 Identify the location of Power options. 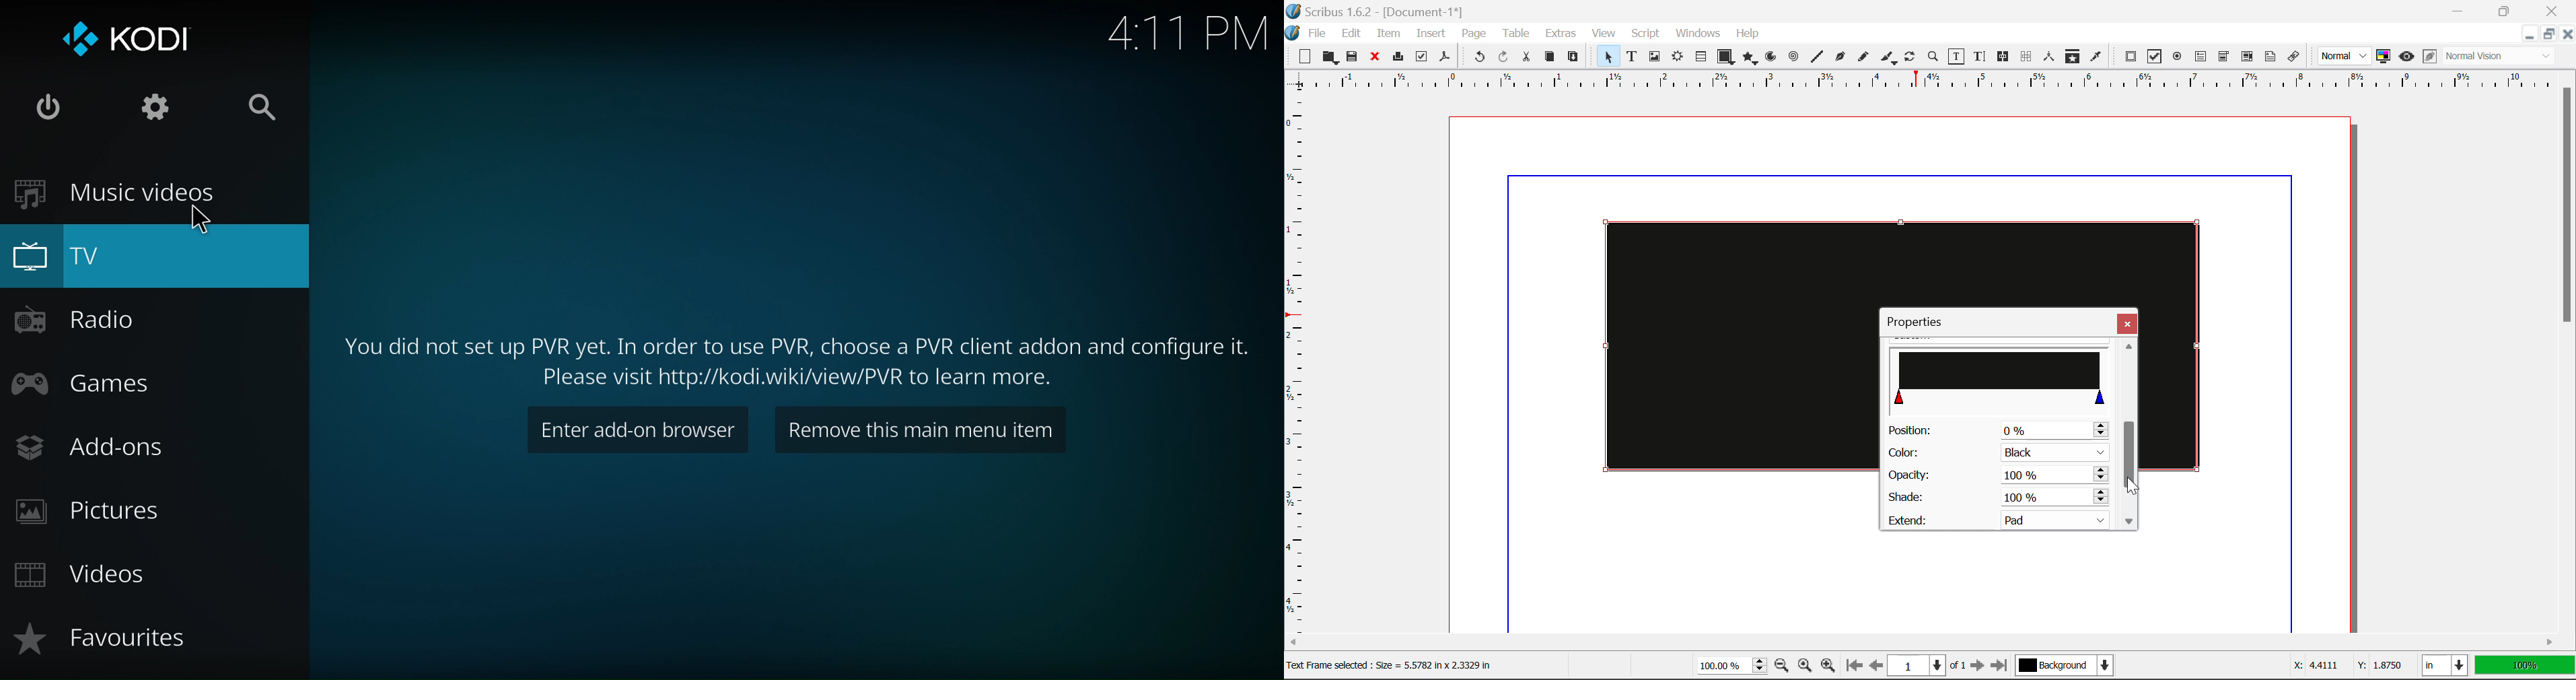
(48, 105).